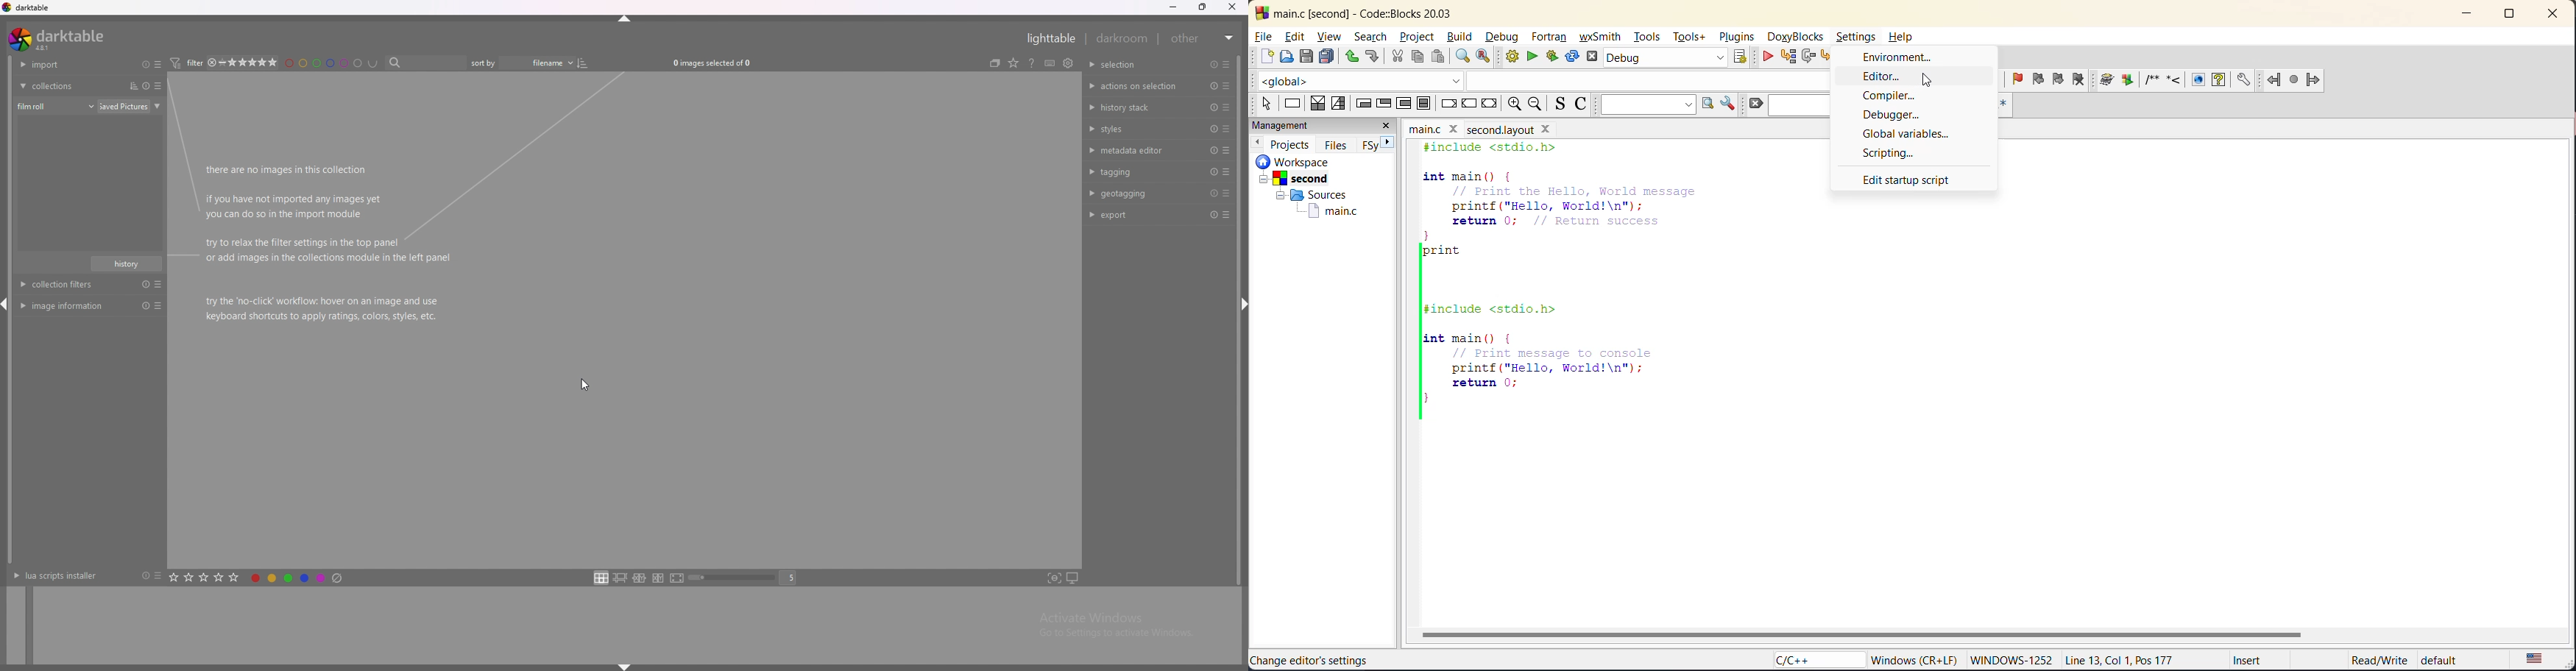 The height and width of the screenshot is (672, 2576). Describe the element at coordinates (1173, 7) in the screenshot. I see `minimize` at that location.